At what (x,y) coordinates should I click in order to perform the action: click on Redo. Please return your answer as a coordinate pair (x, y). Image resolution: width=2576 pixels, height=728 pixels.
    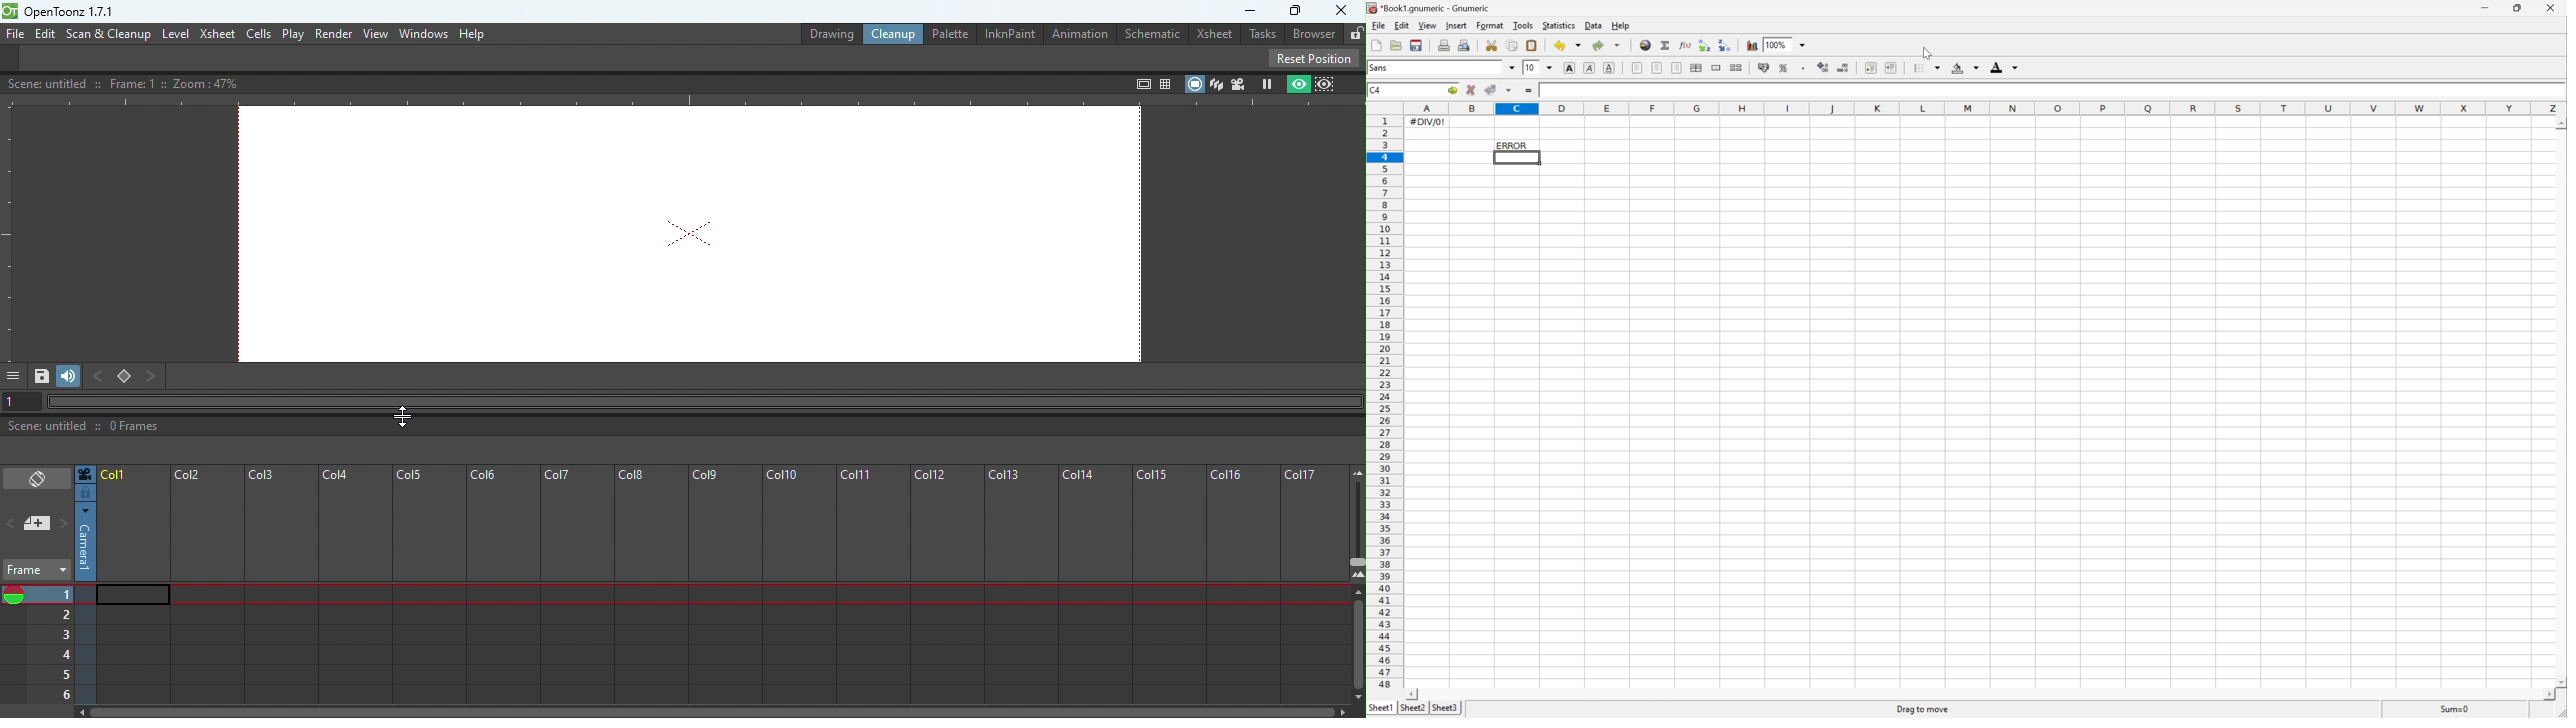
    Looking at the image, I should click on (1598, 47).